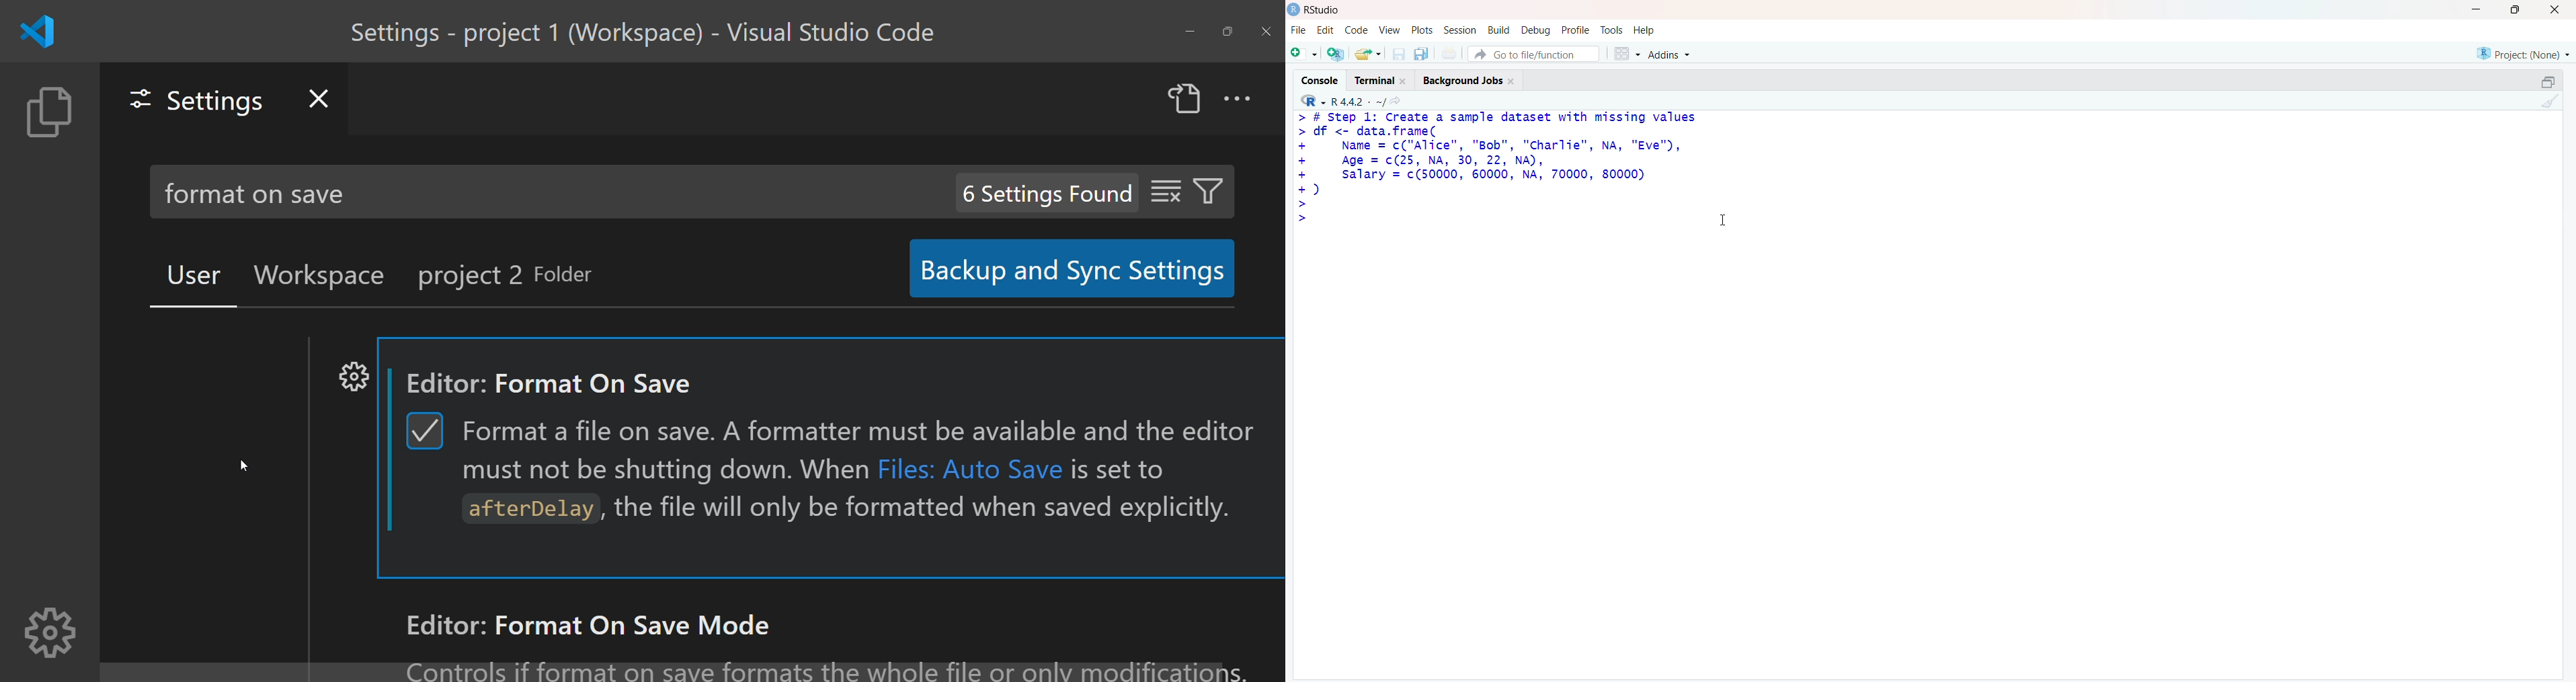 The image size is (2576, 700). Describe the element at coordinates (1325, 31) in the screenshot. I see `Edit` at that location.